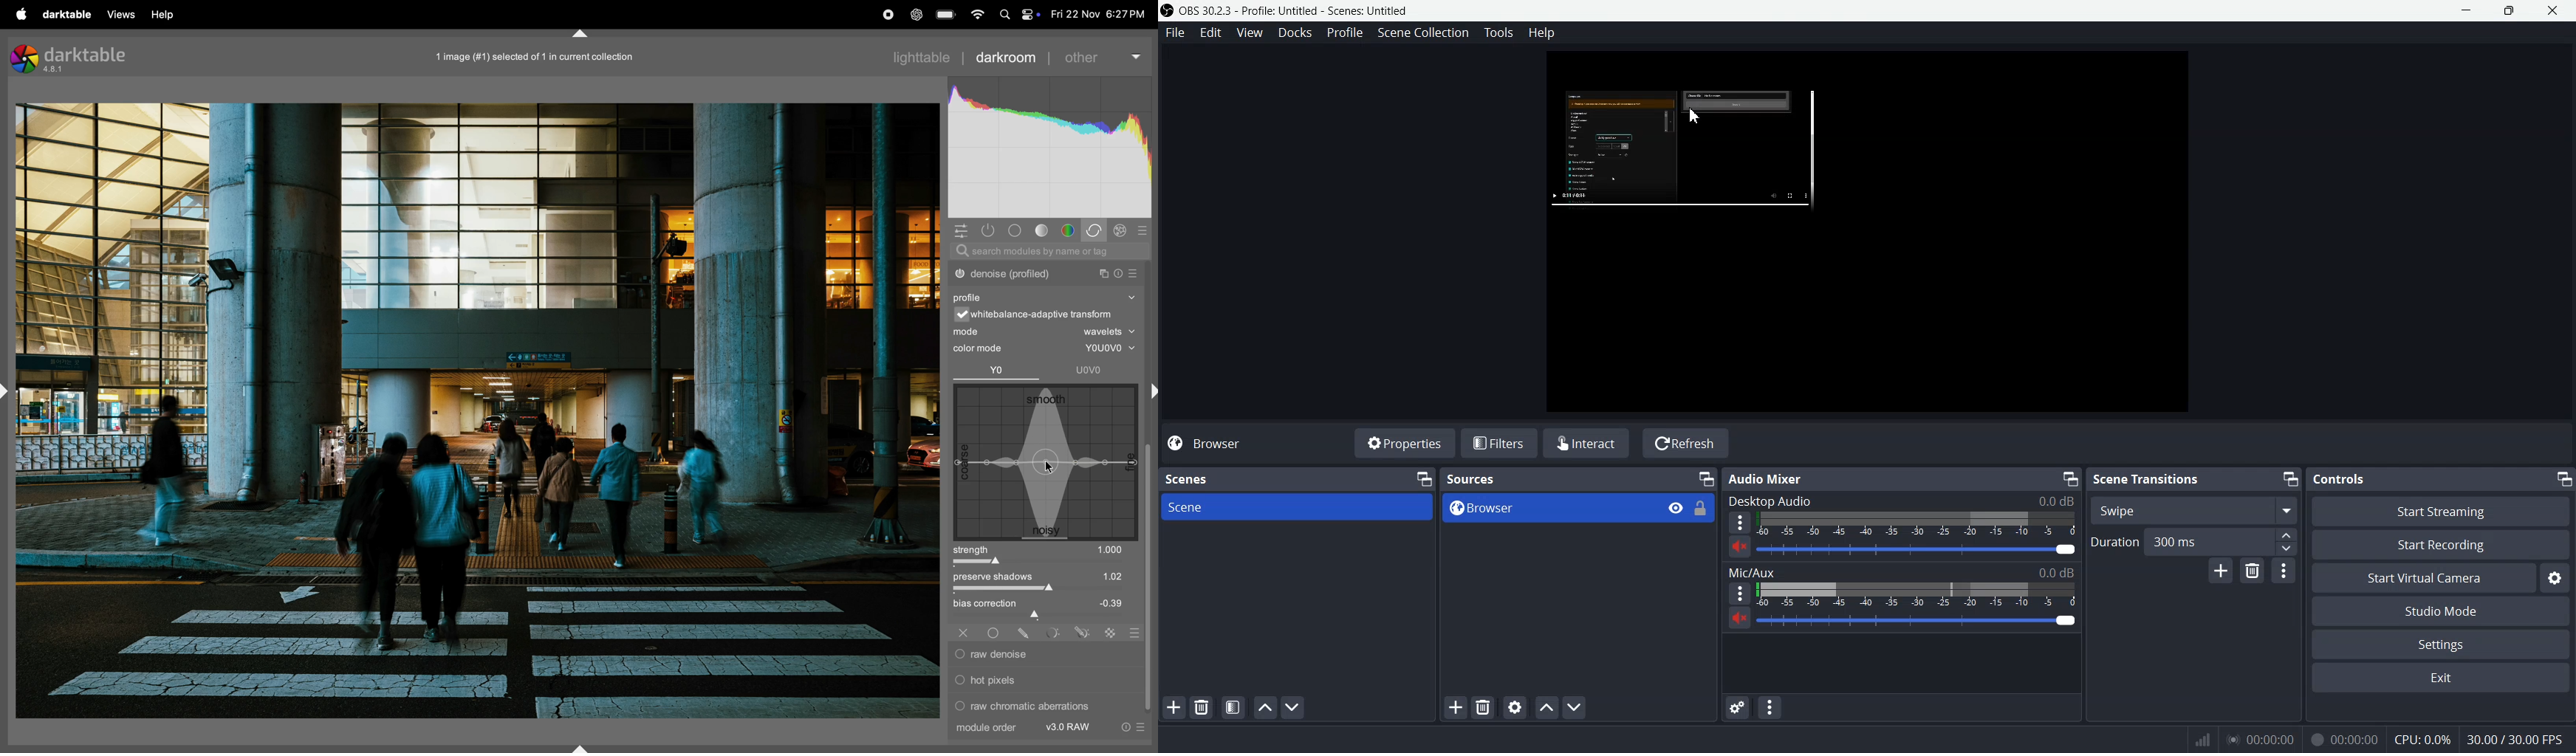 The image size is (2576, 756). What do you see at coordinates (1498, 32) in the screenshot?
I see `Tools` at bounding box center [1498, 32].